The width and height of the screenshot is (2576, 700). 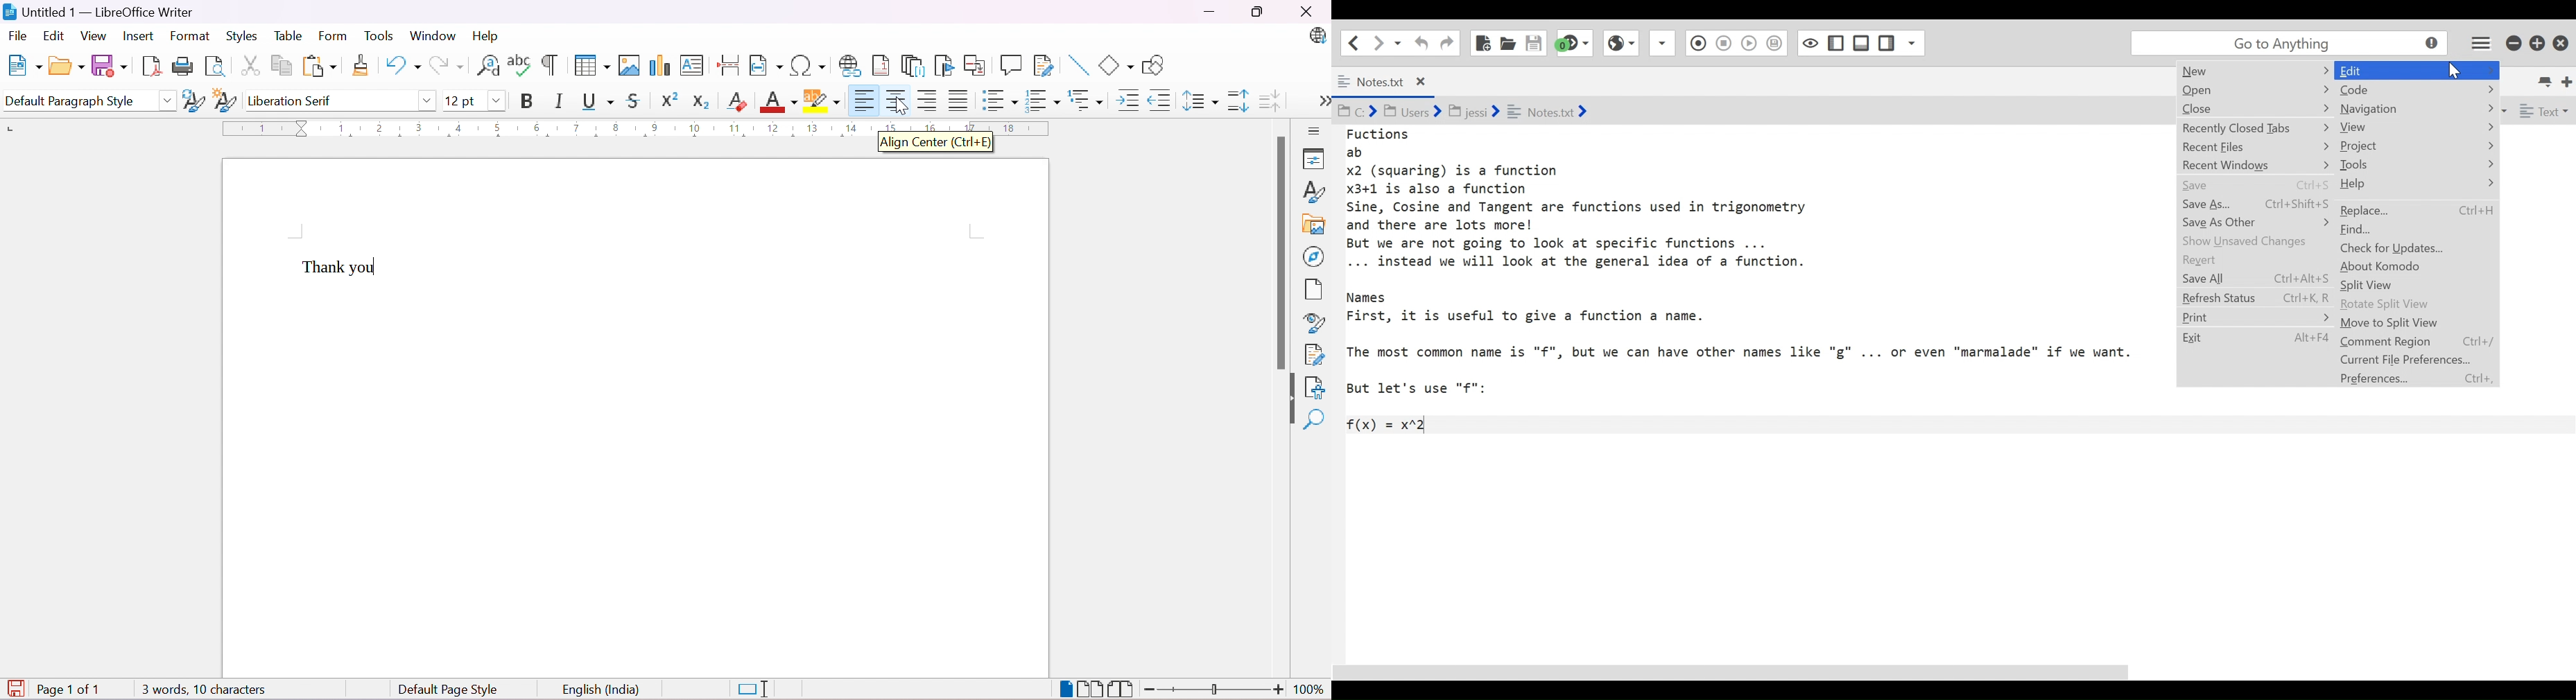 What do you see at coordinates (628, 64) in the screenshot?
I see `Insert Table` at bounding box center [628, 64].